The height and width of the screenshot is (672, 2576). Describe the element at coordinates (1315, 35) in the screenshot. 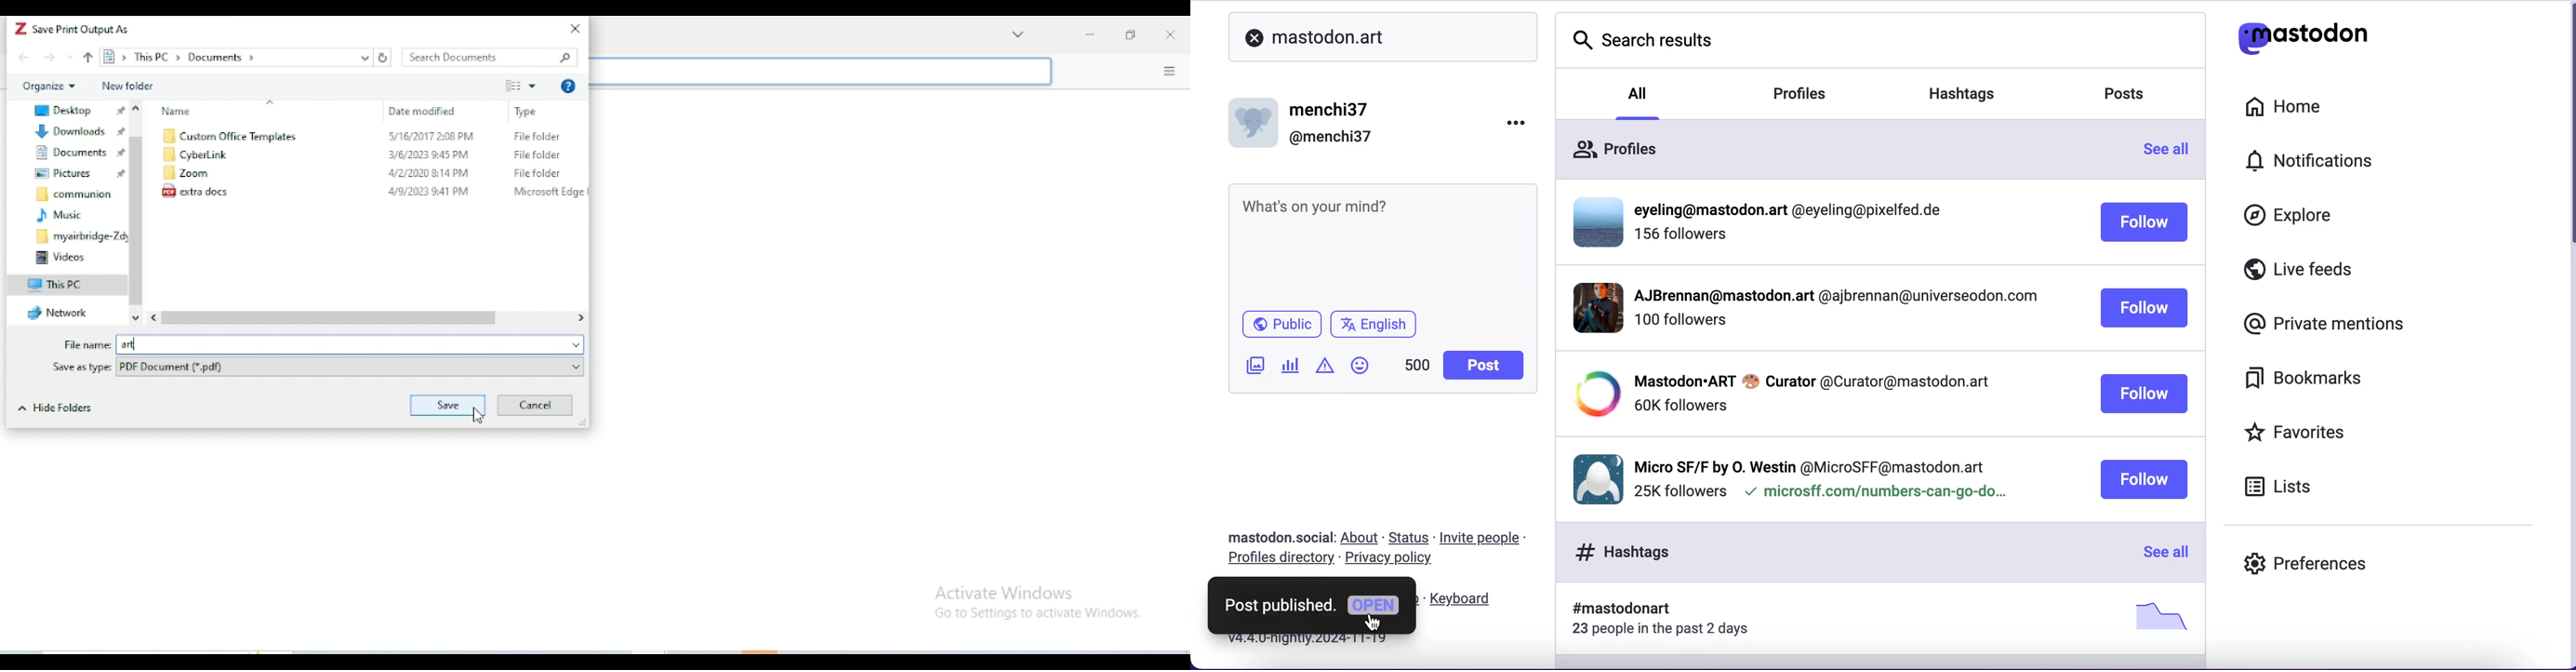

I see `mastodon.art` at that location.